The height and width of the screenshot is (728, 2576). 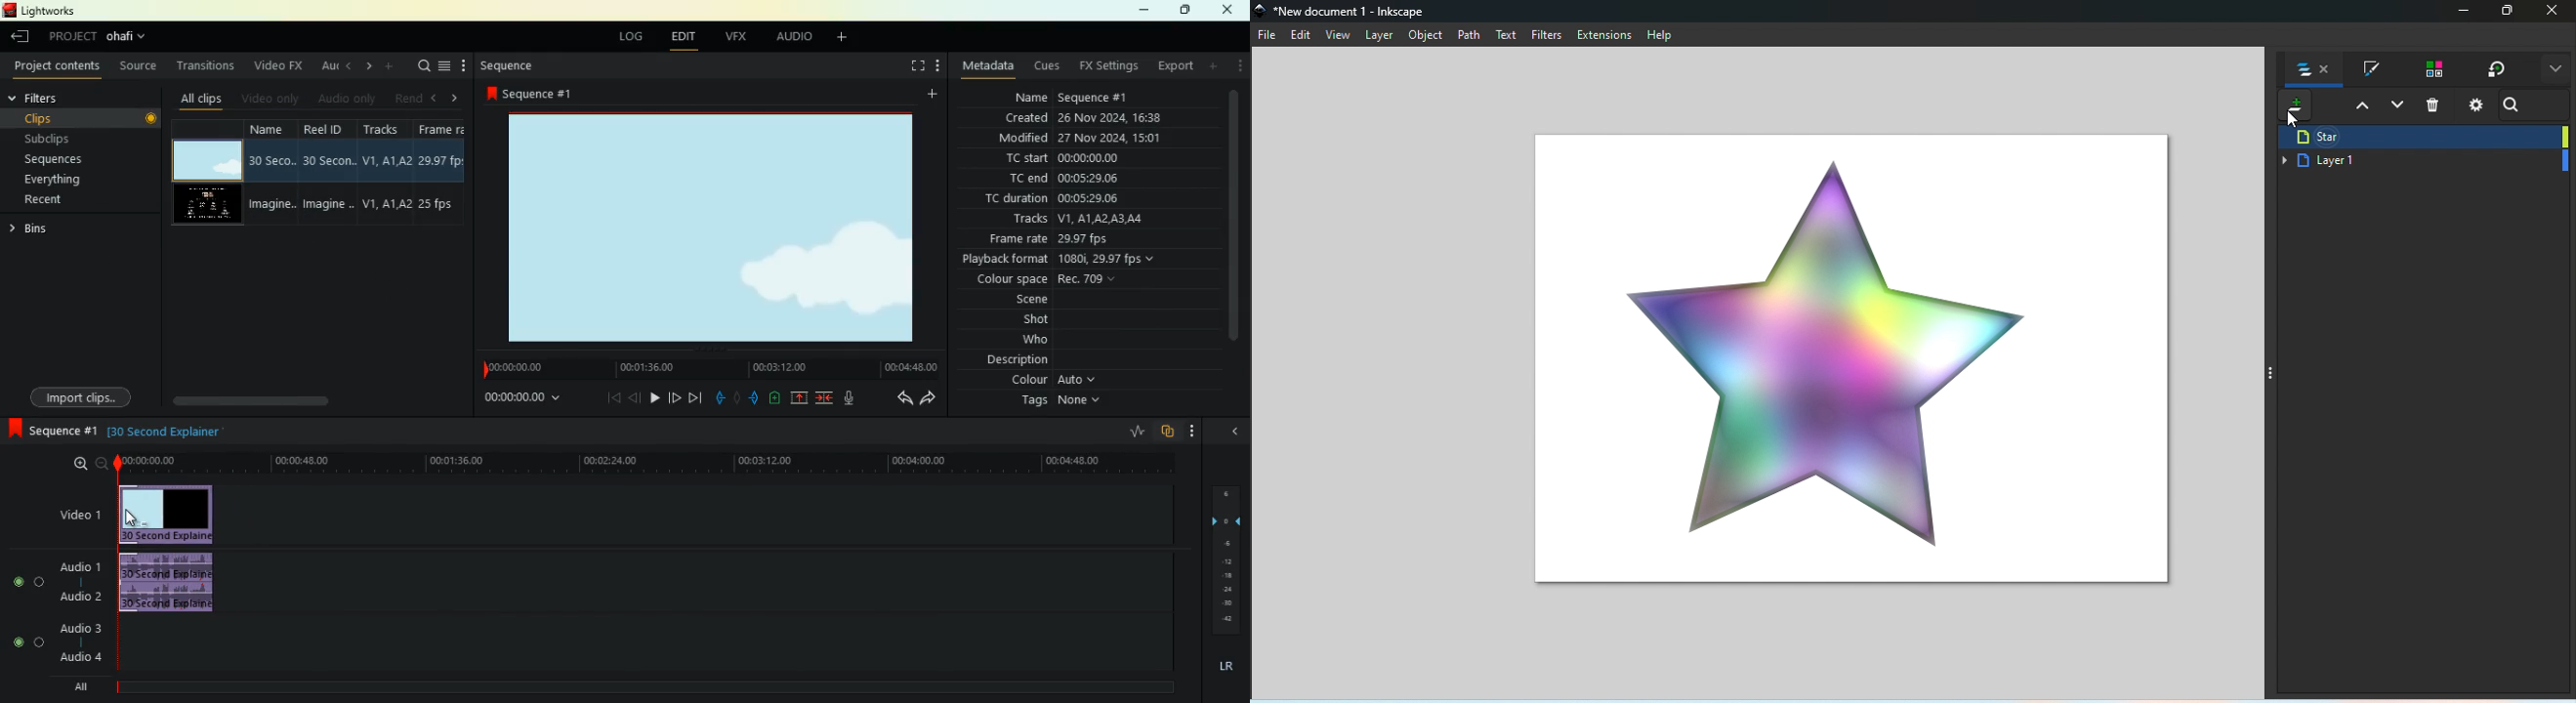 I want to click on playback format, so click(x=1059, y=261).